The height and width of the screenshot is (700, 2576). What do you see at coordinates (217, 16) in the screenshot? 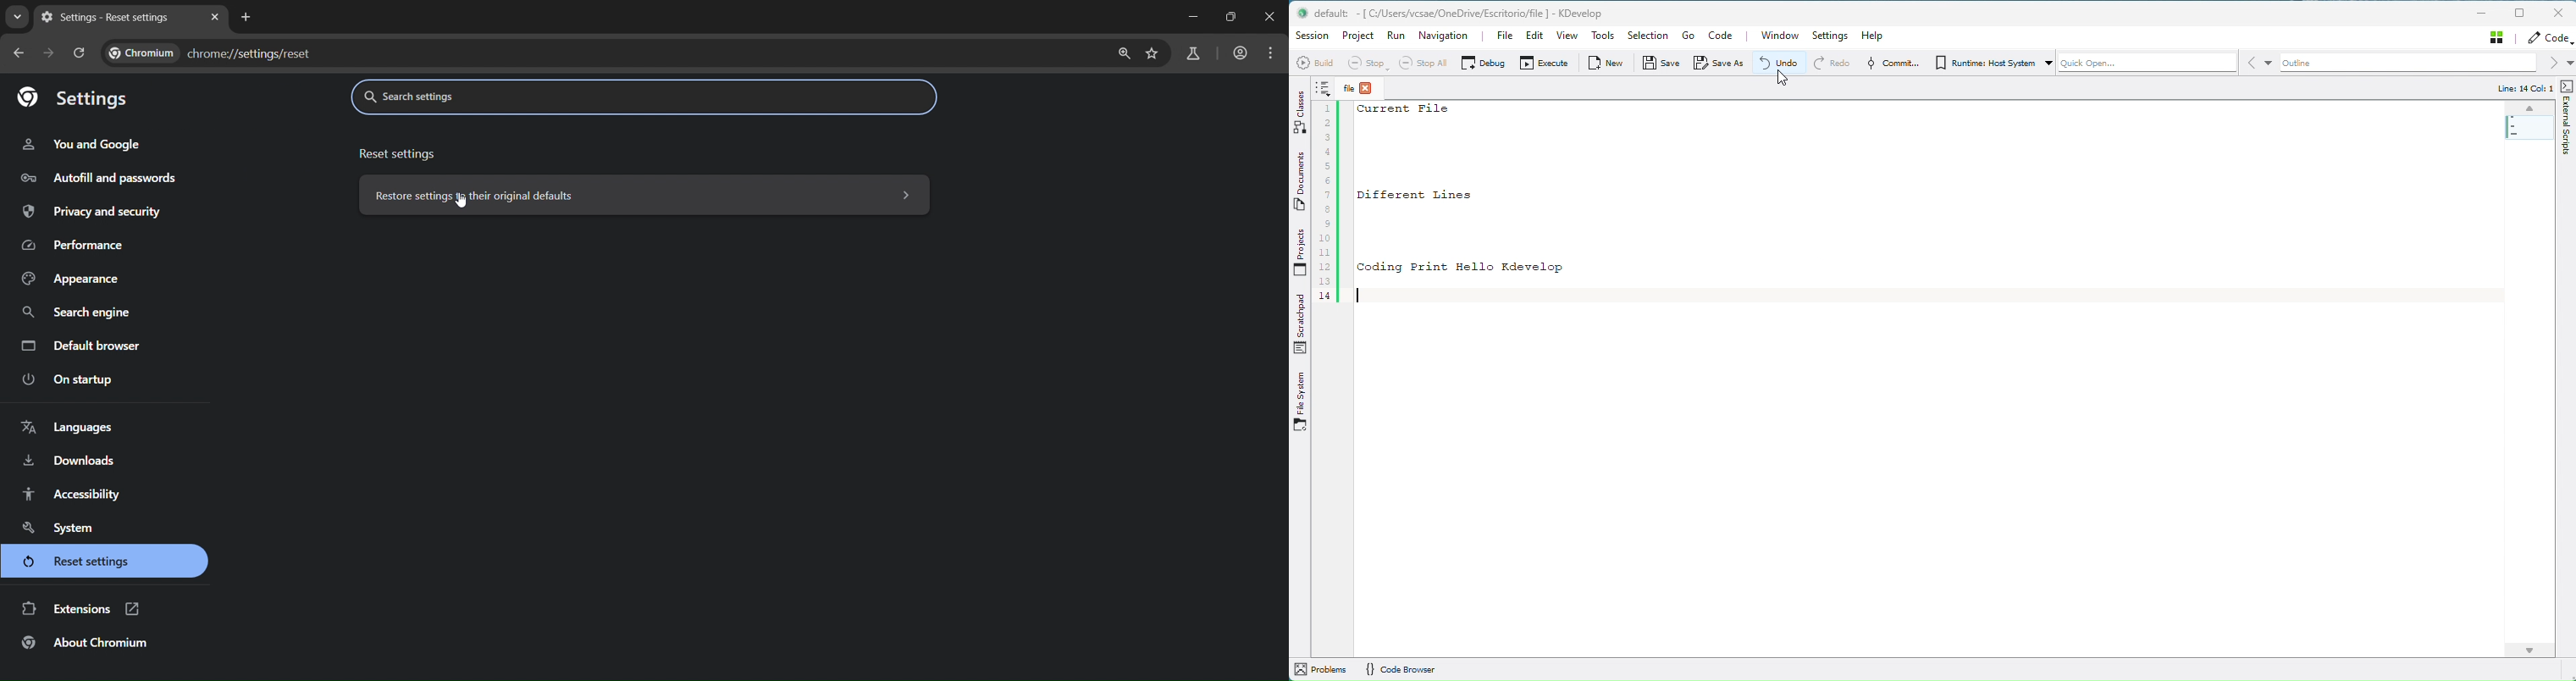
I see `close tab` at bounding box center [217, 16].